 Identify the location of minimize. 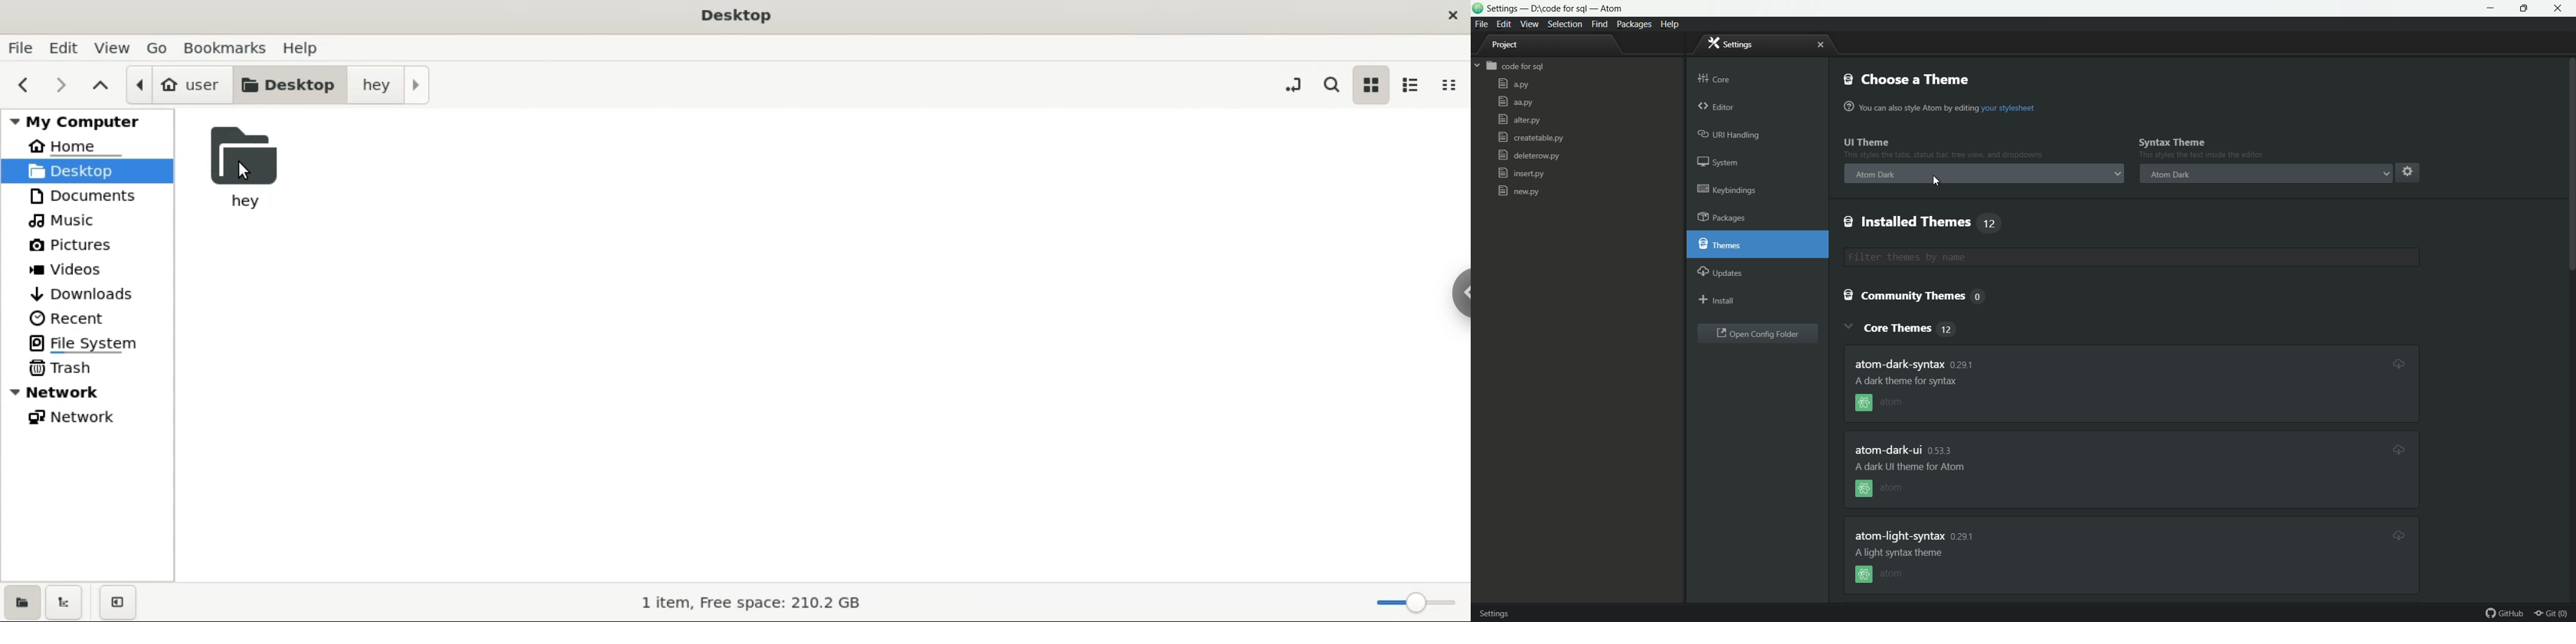
(2492, 8).